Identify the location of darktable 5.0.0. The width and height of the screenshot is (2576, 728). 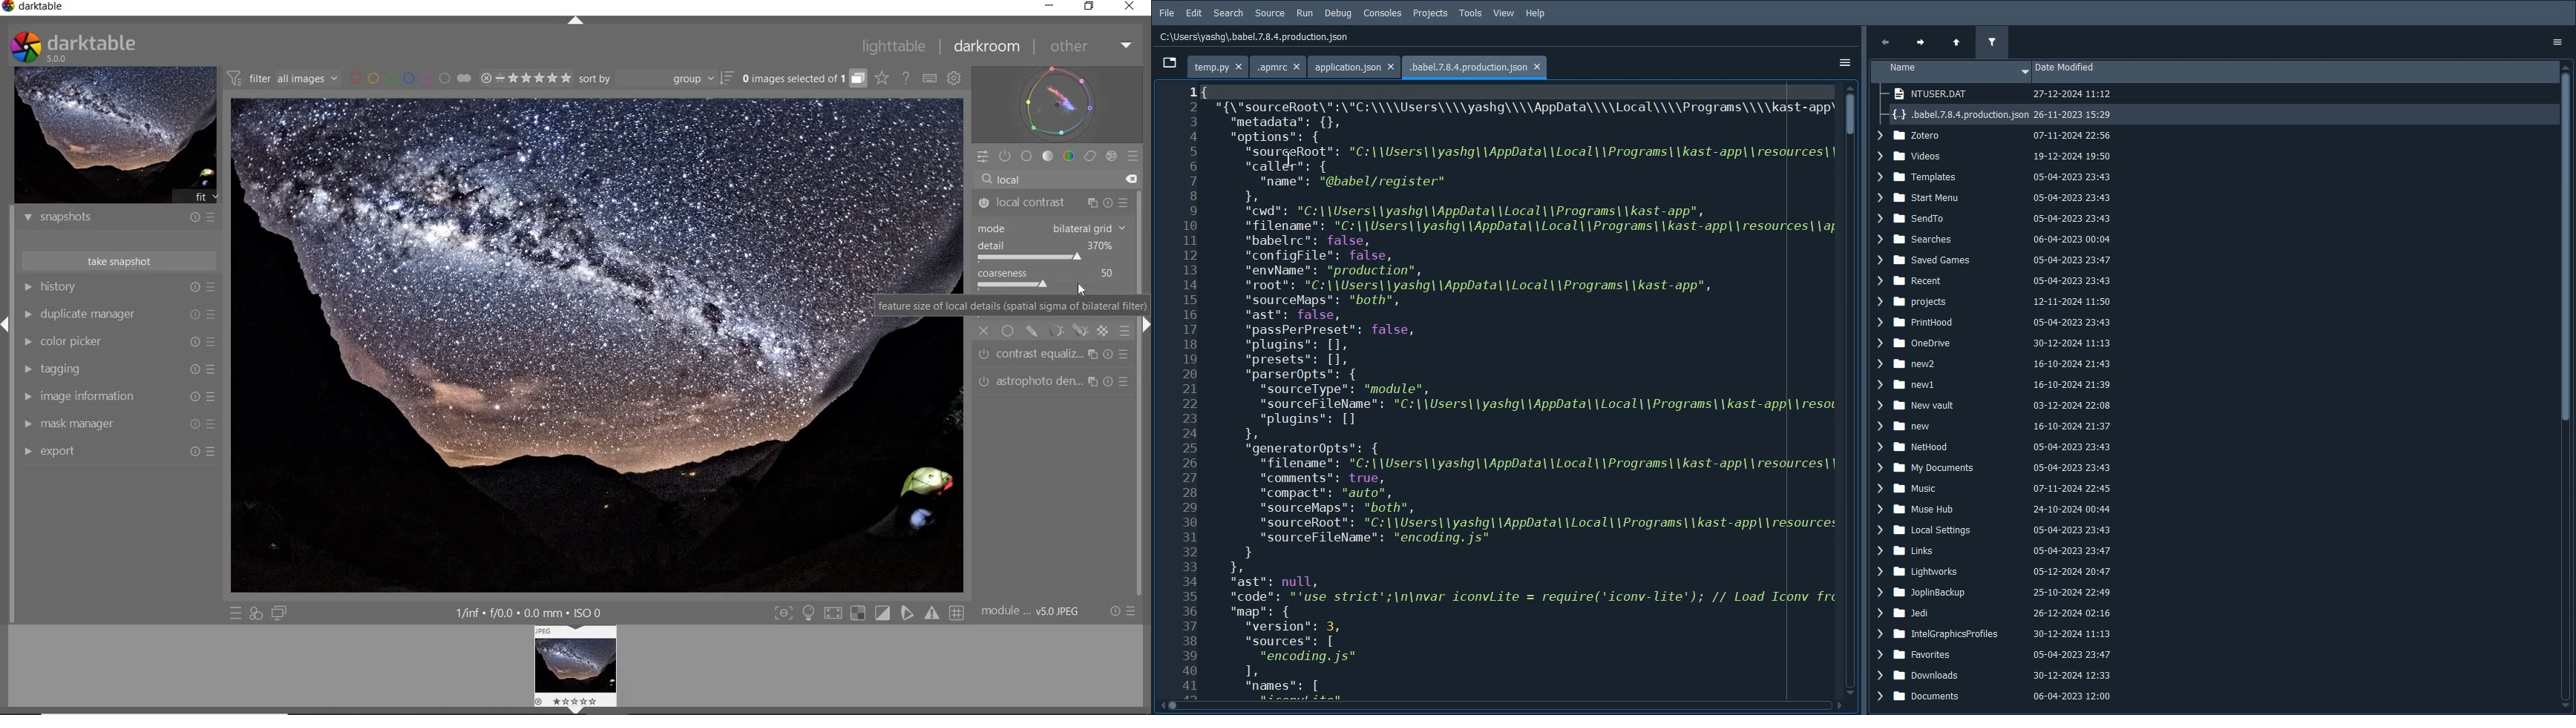
(92, 45).